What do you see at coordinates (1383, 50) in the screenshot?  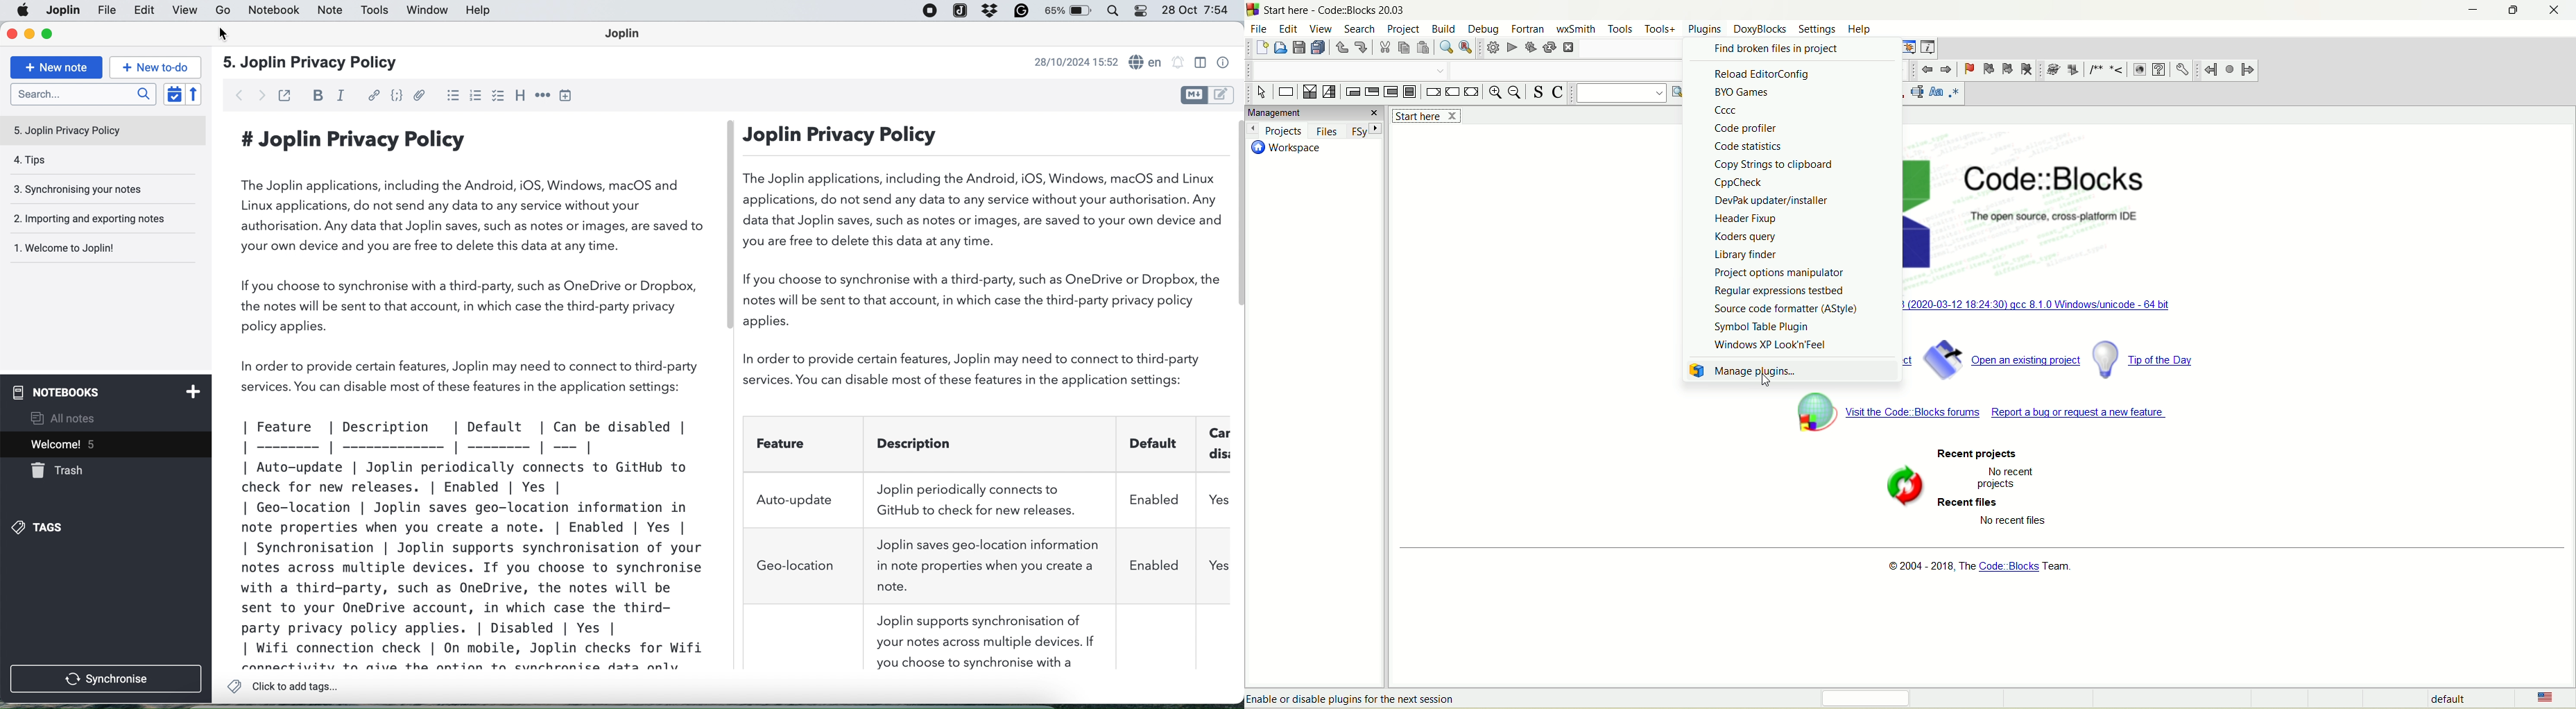 I see `cut` at bounding box center [1383, 50].